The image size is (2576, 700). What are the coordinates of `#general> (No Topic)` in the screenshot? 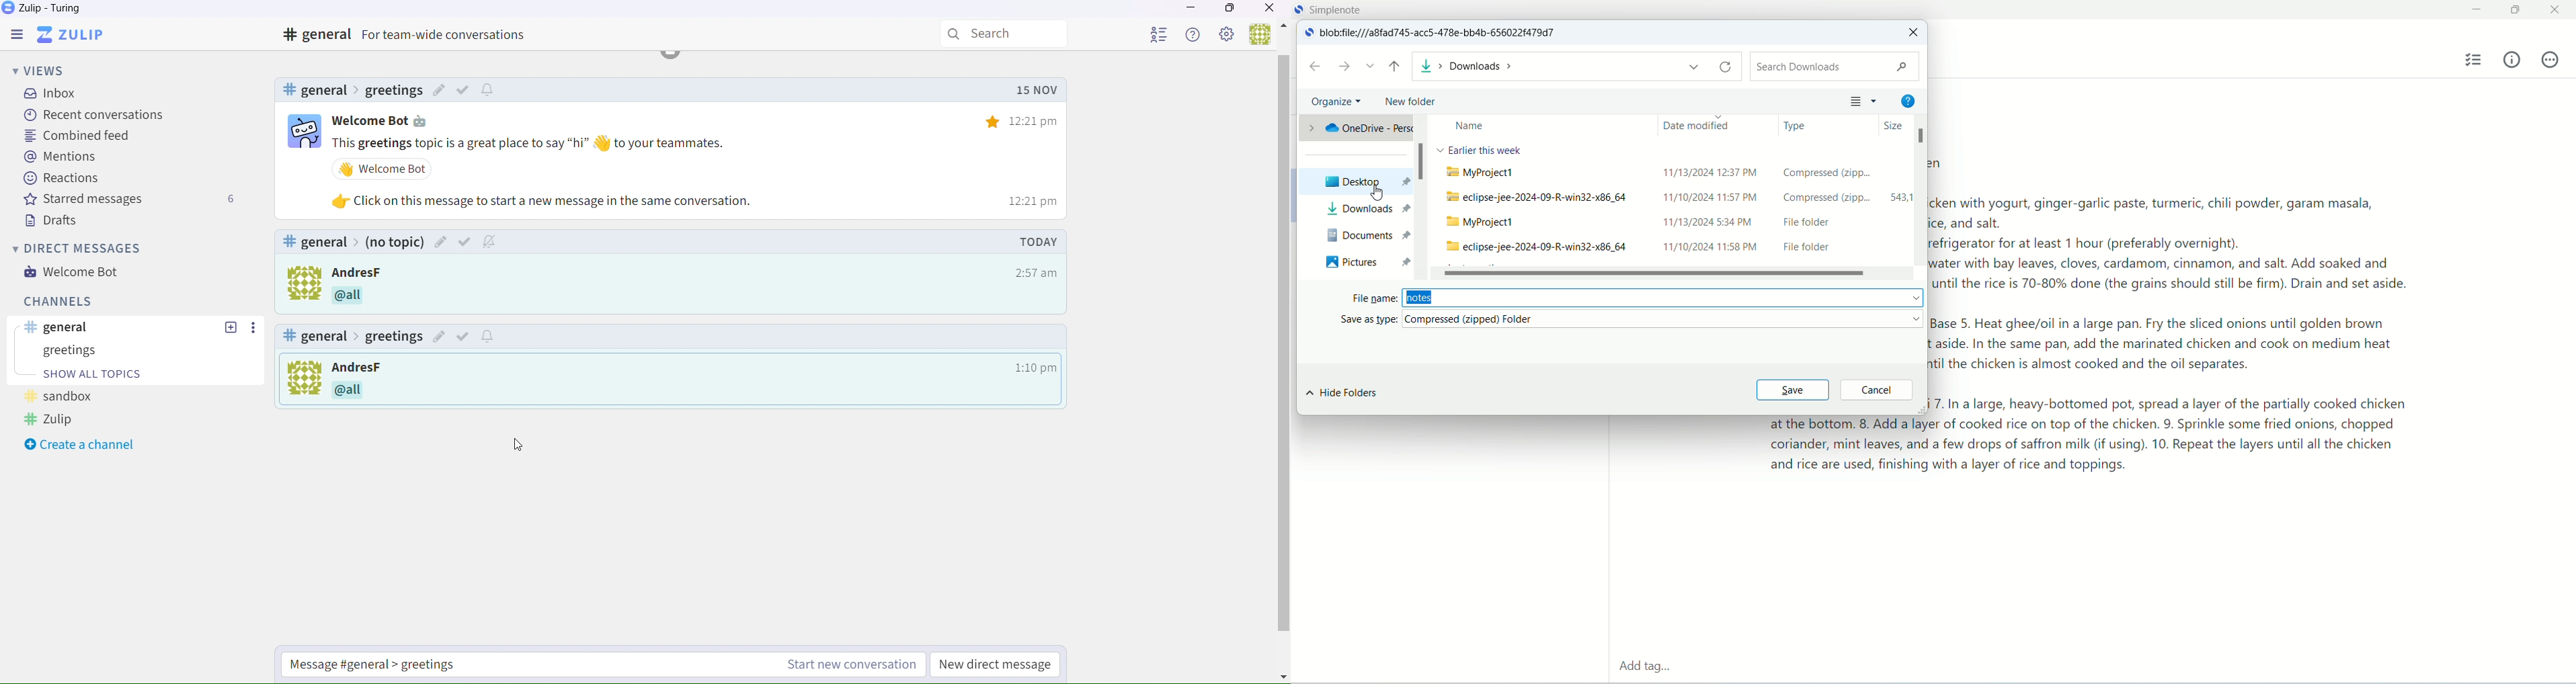 It's located at (354, 241).